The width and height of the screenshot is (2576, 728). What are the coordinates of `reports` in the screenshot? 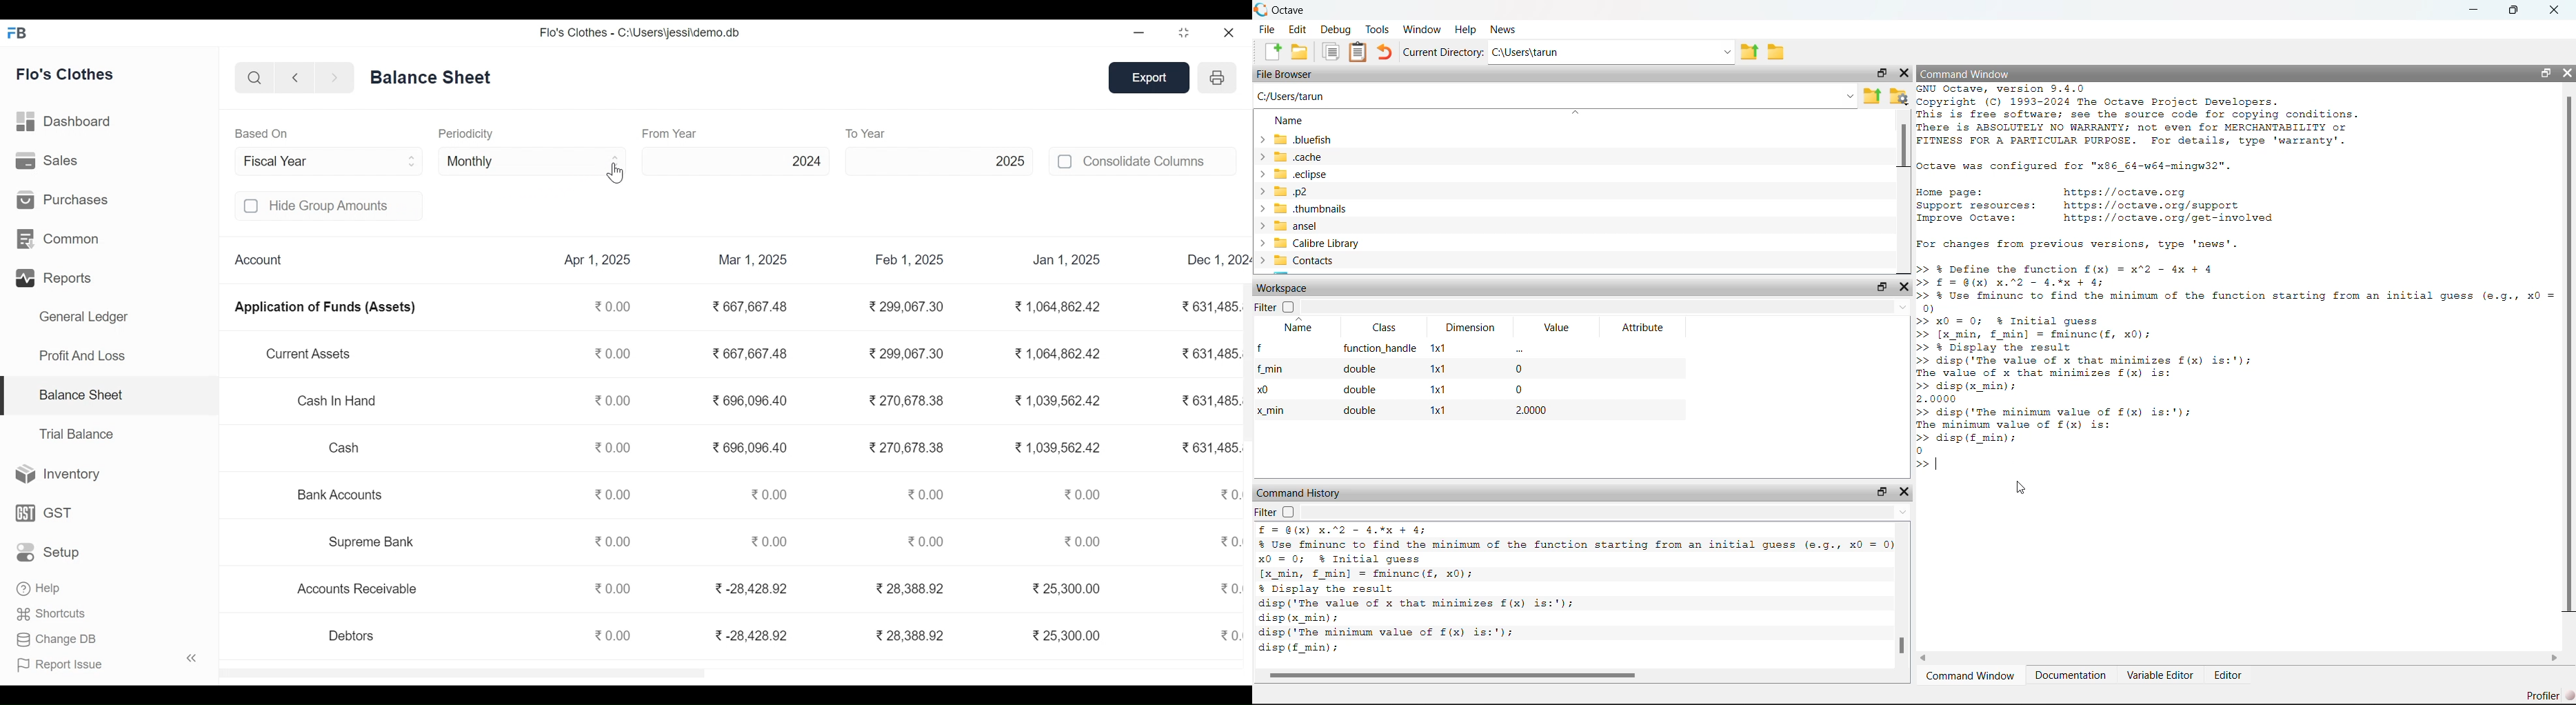 It's located at (56, 279).